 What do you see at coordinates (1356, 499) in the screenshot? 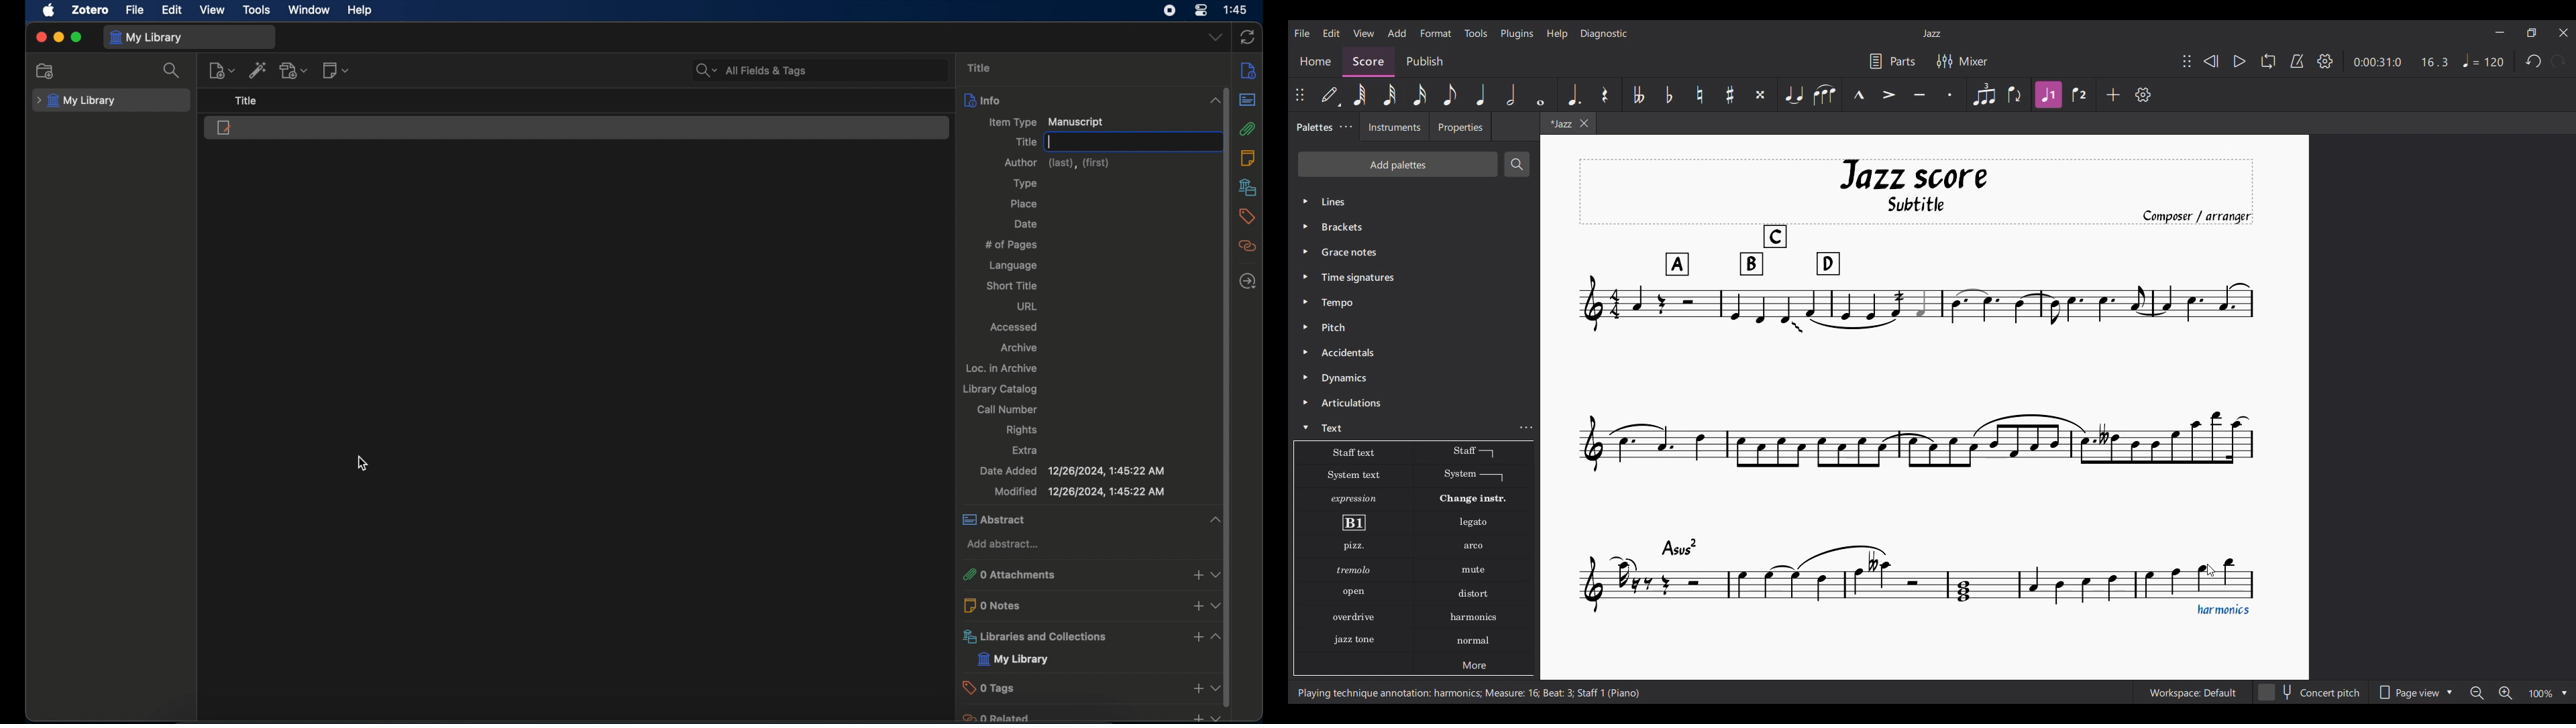
I see `Expression` at bounding box center [1356, 499].